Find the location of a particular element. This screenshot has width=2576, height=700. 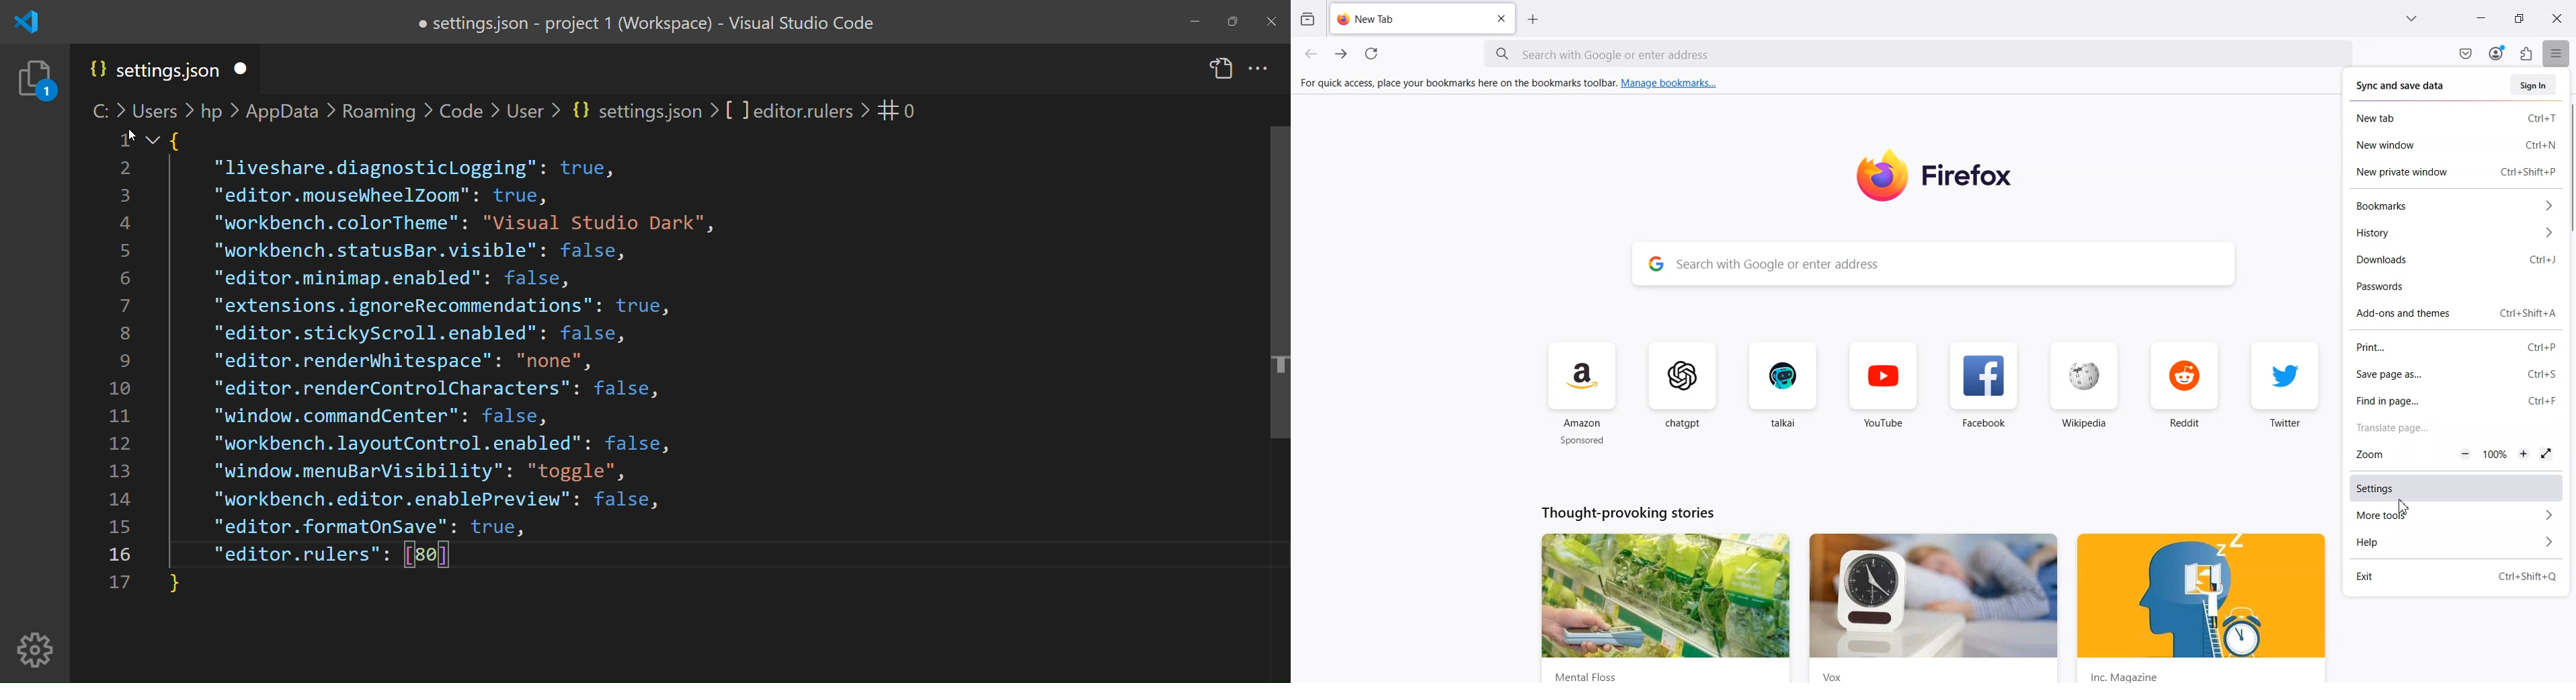

Mac Safe is located at coordinates (2466, 54).